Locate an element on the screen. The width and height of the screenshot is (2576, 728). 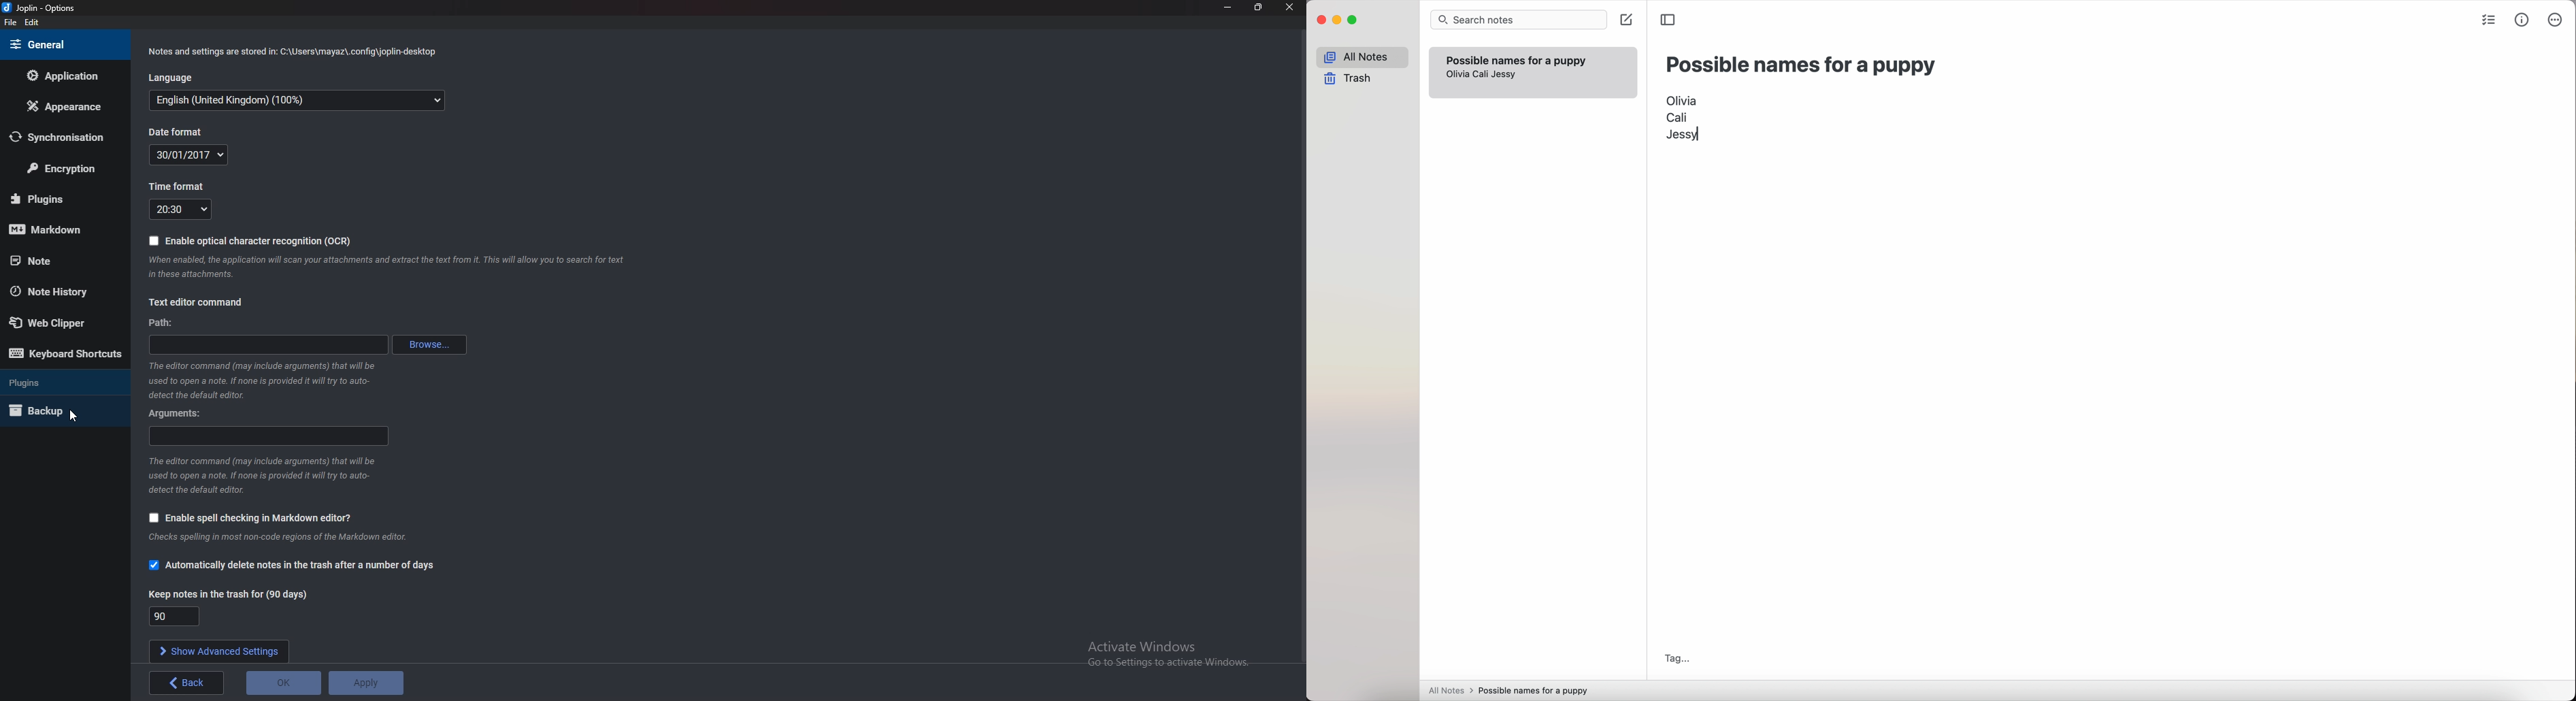
Backup is located at coordinates (56, 412).